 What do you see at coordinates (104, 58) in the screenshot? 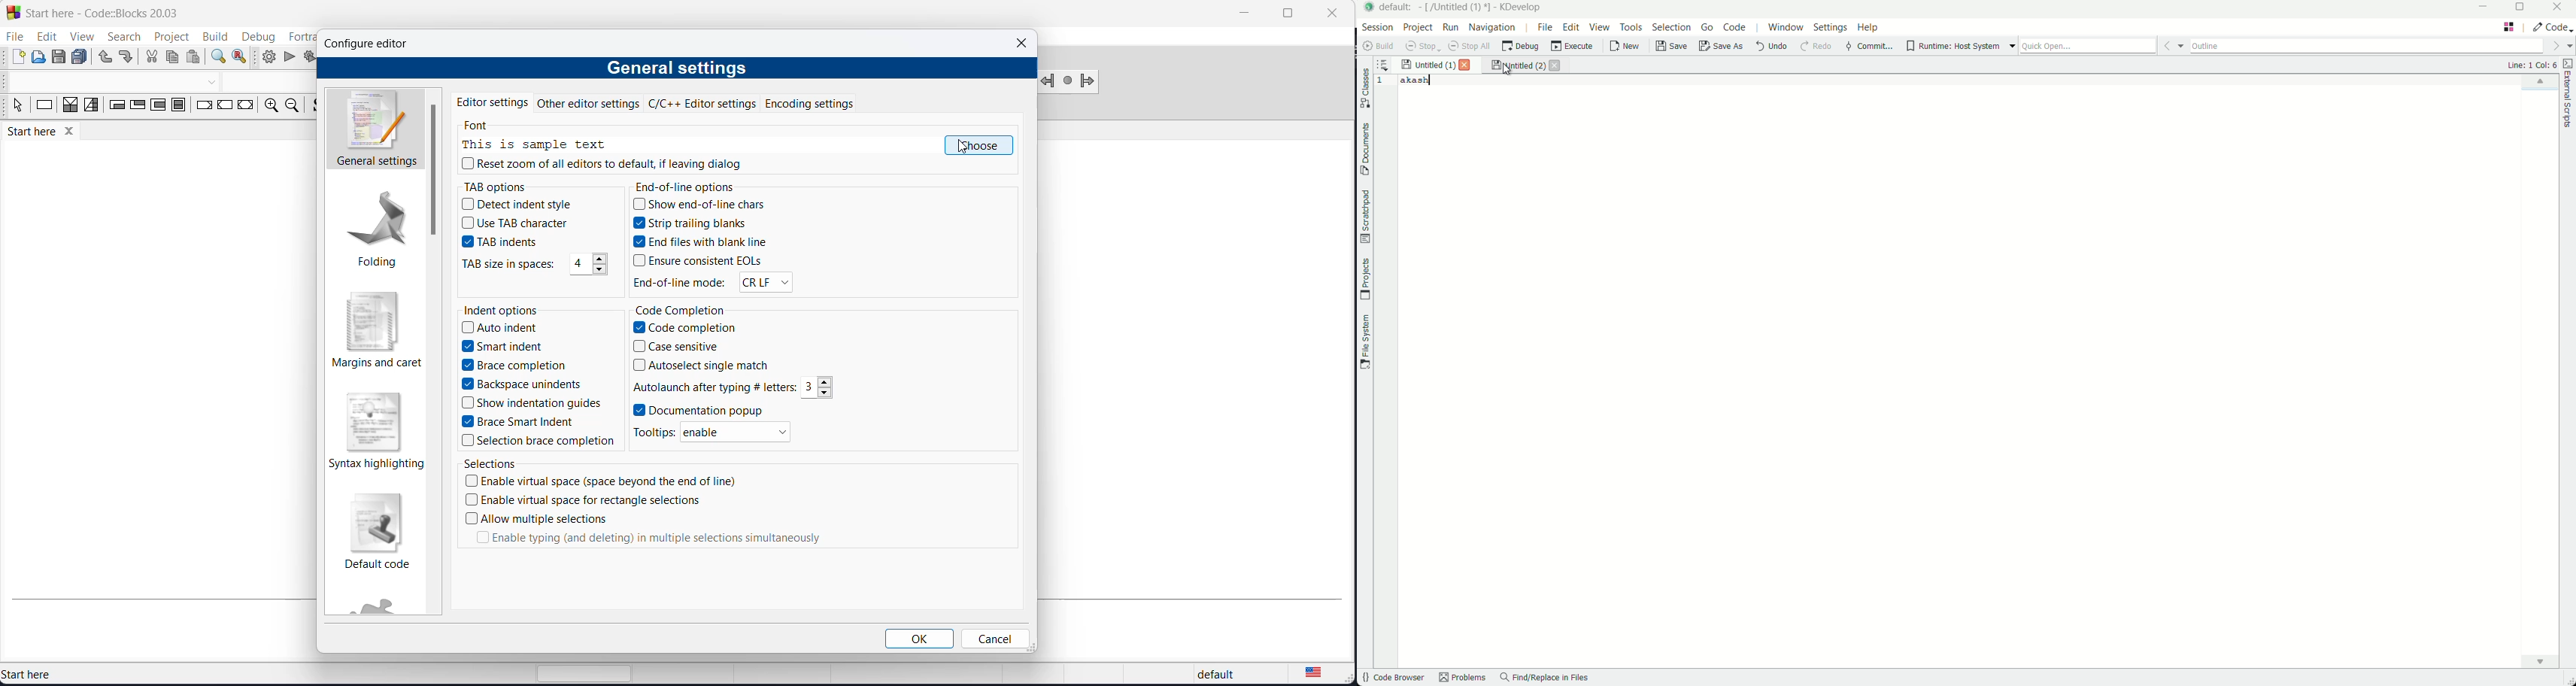
I see `undo` at bounding box center [104, 58].